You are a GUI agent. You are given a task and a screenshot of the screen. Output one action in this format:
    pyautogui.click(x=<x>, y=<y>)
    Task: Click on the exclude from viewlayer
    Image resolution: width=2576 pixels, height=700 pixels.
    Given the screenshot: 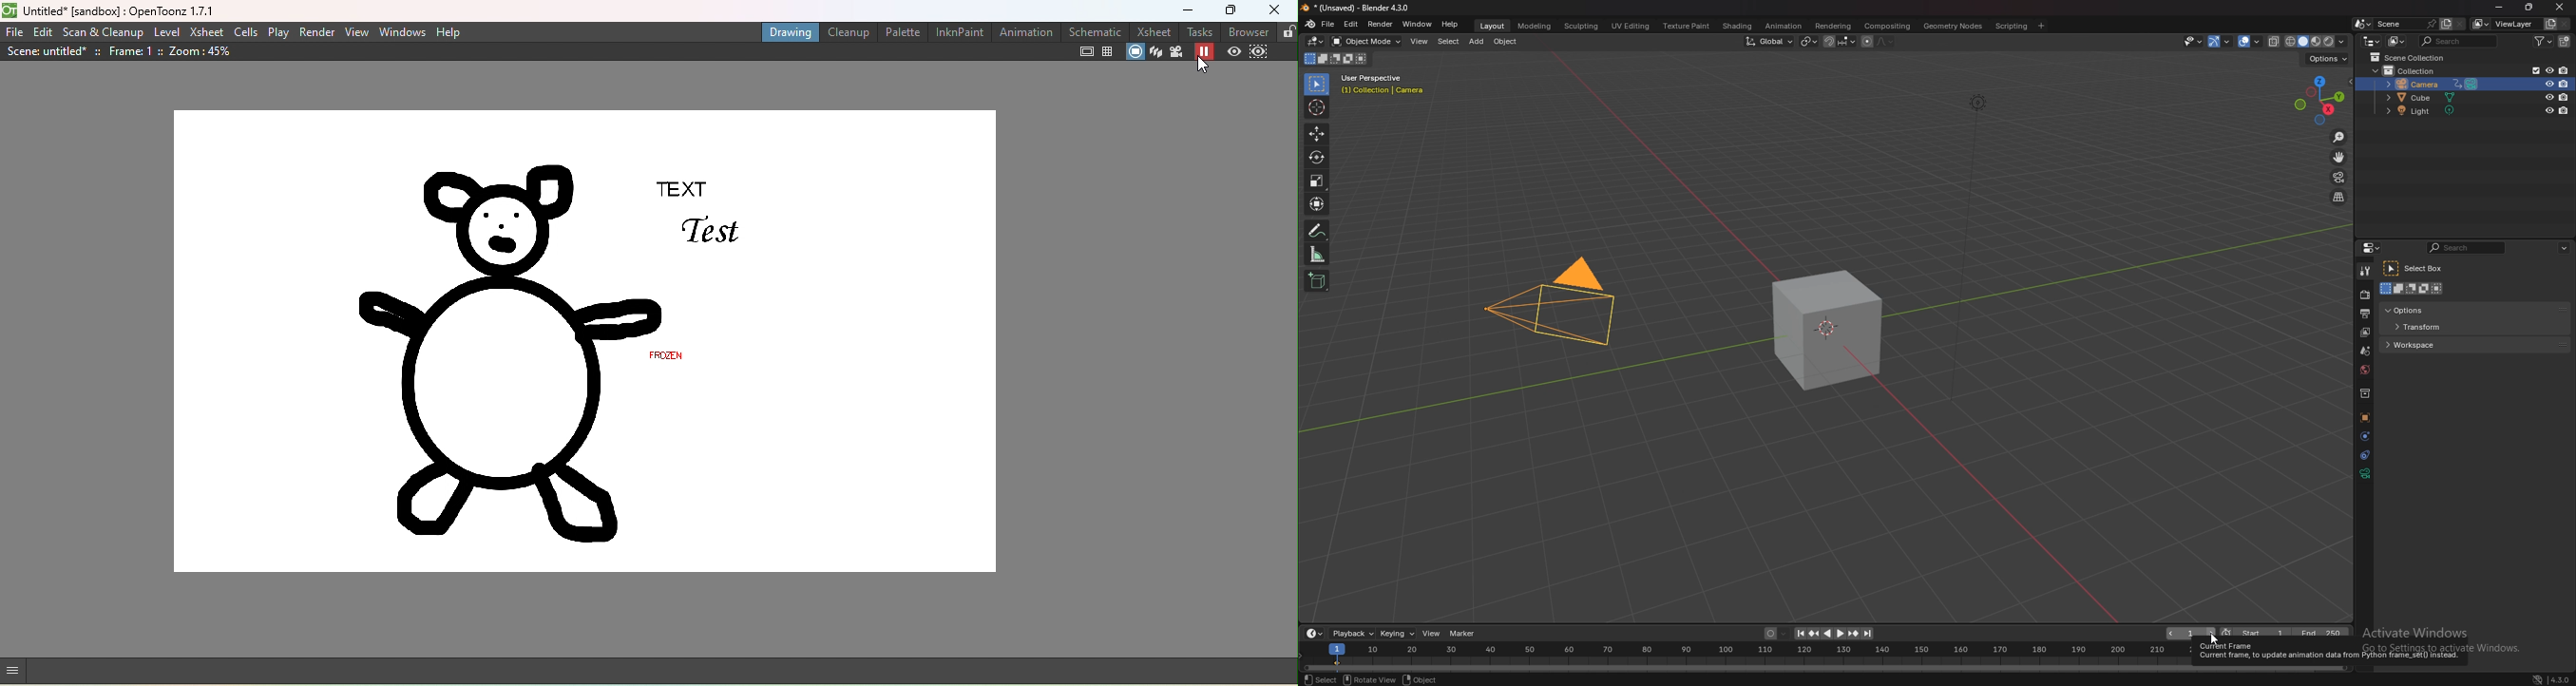 What is the action you would take?
    pyautogui.click(x=2531, y=70)
    